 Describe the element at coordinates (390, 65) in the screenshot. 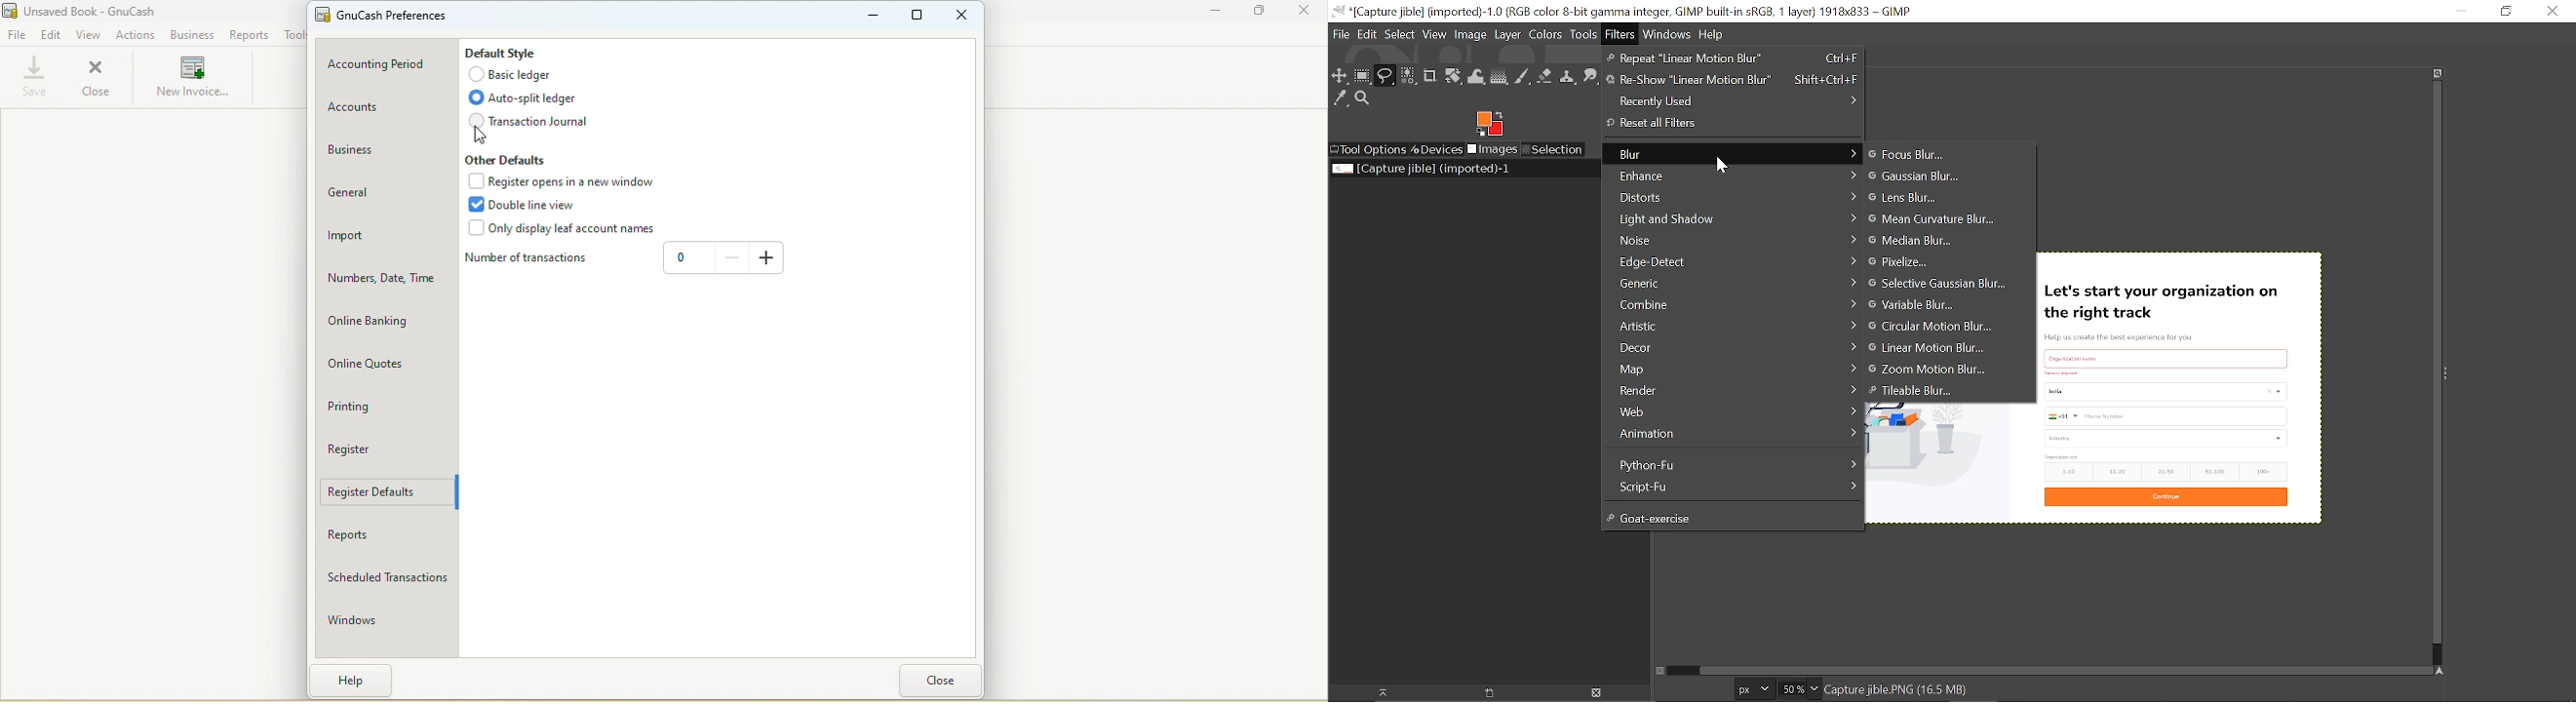

I see `Accounting period` at that location.